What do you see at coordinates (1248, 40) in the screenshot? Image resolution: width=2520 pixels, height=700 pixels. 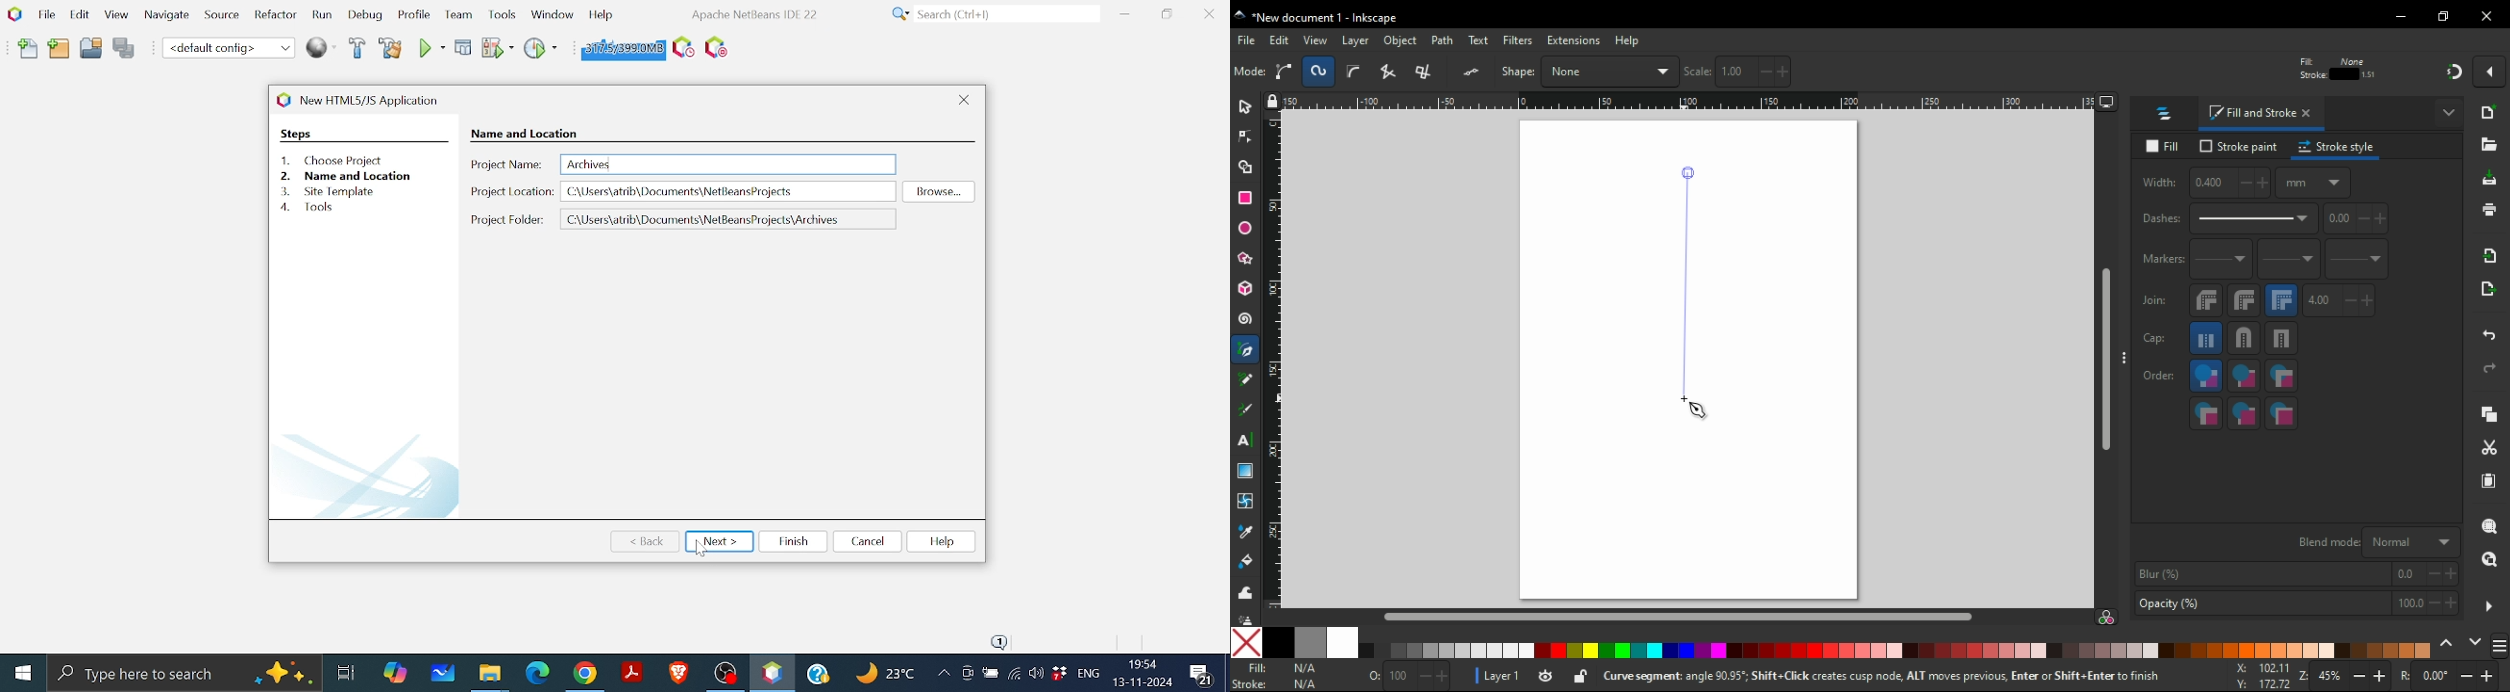 I see `file` at bounding box center [1248, 40].